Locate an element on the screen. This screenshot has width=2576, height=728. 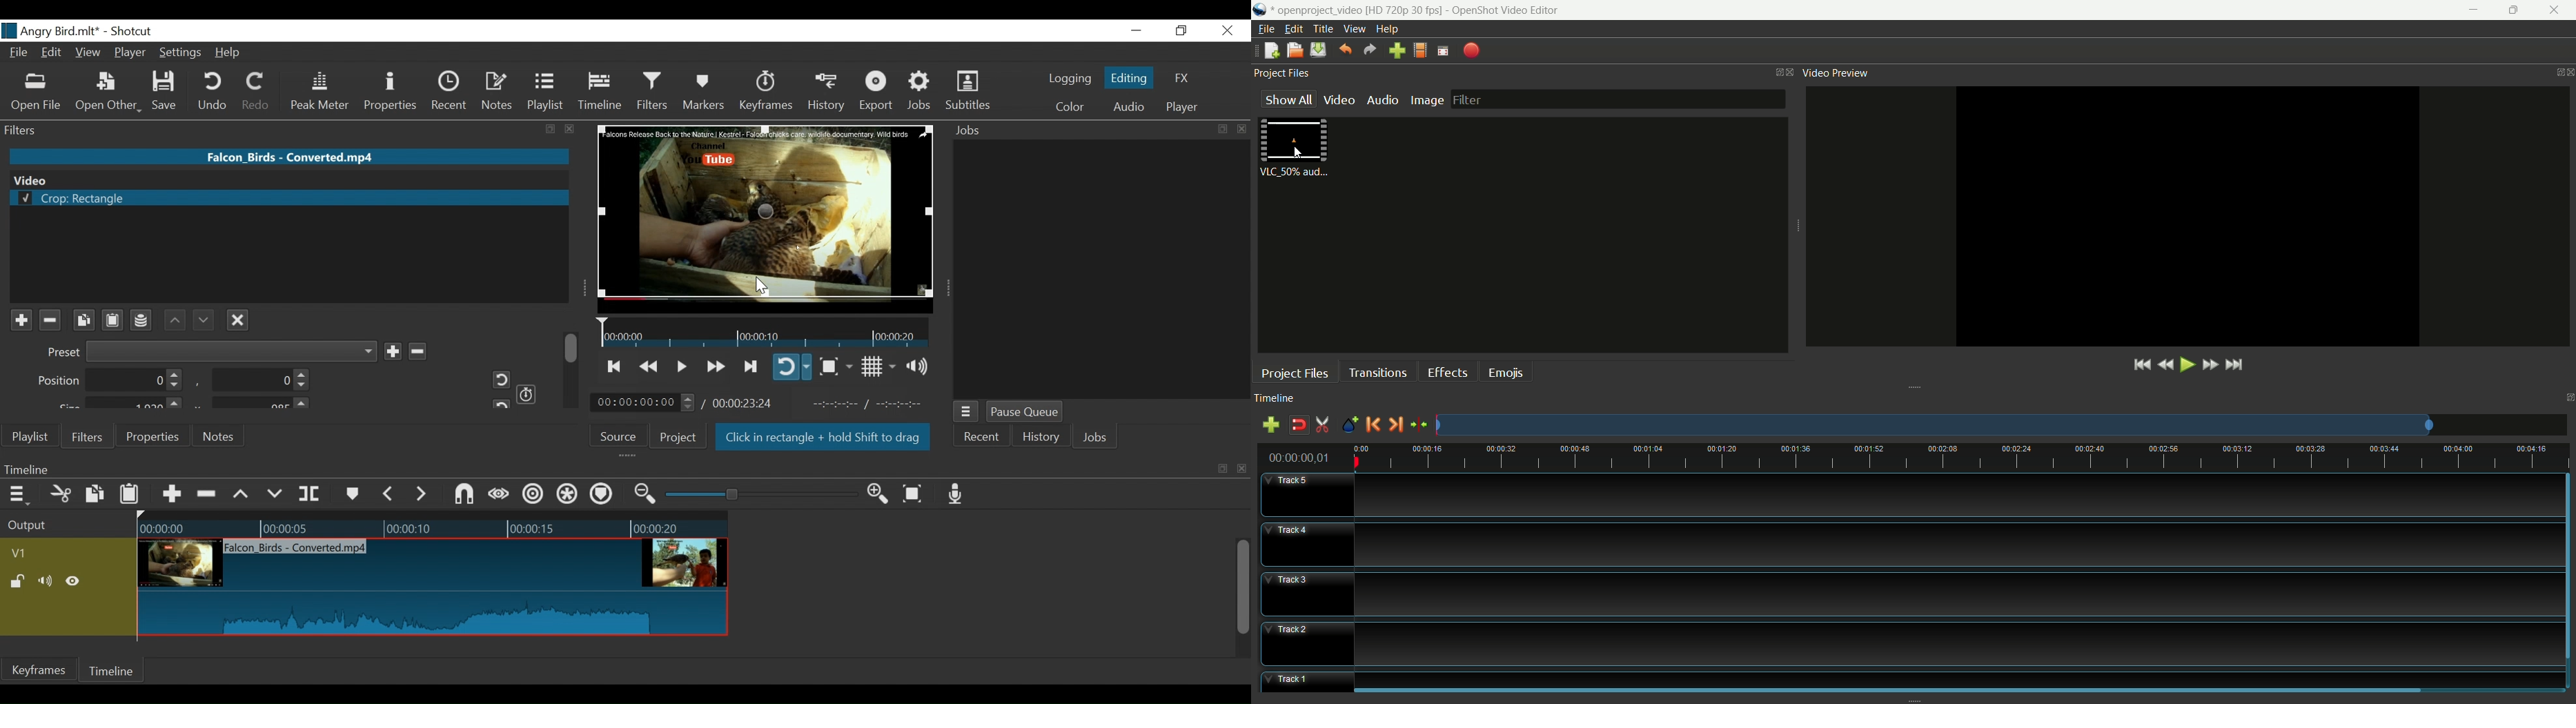
Next Marker is located at coordinates (423, 493).